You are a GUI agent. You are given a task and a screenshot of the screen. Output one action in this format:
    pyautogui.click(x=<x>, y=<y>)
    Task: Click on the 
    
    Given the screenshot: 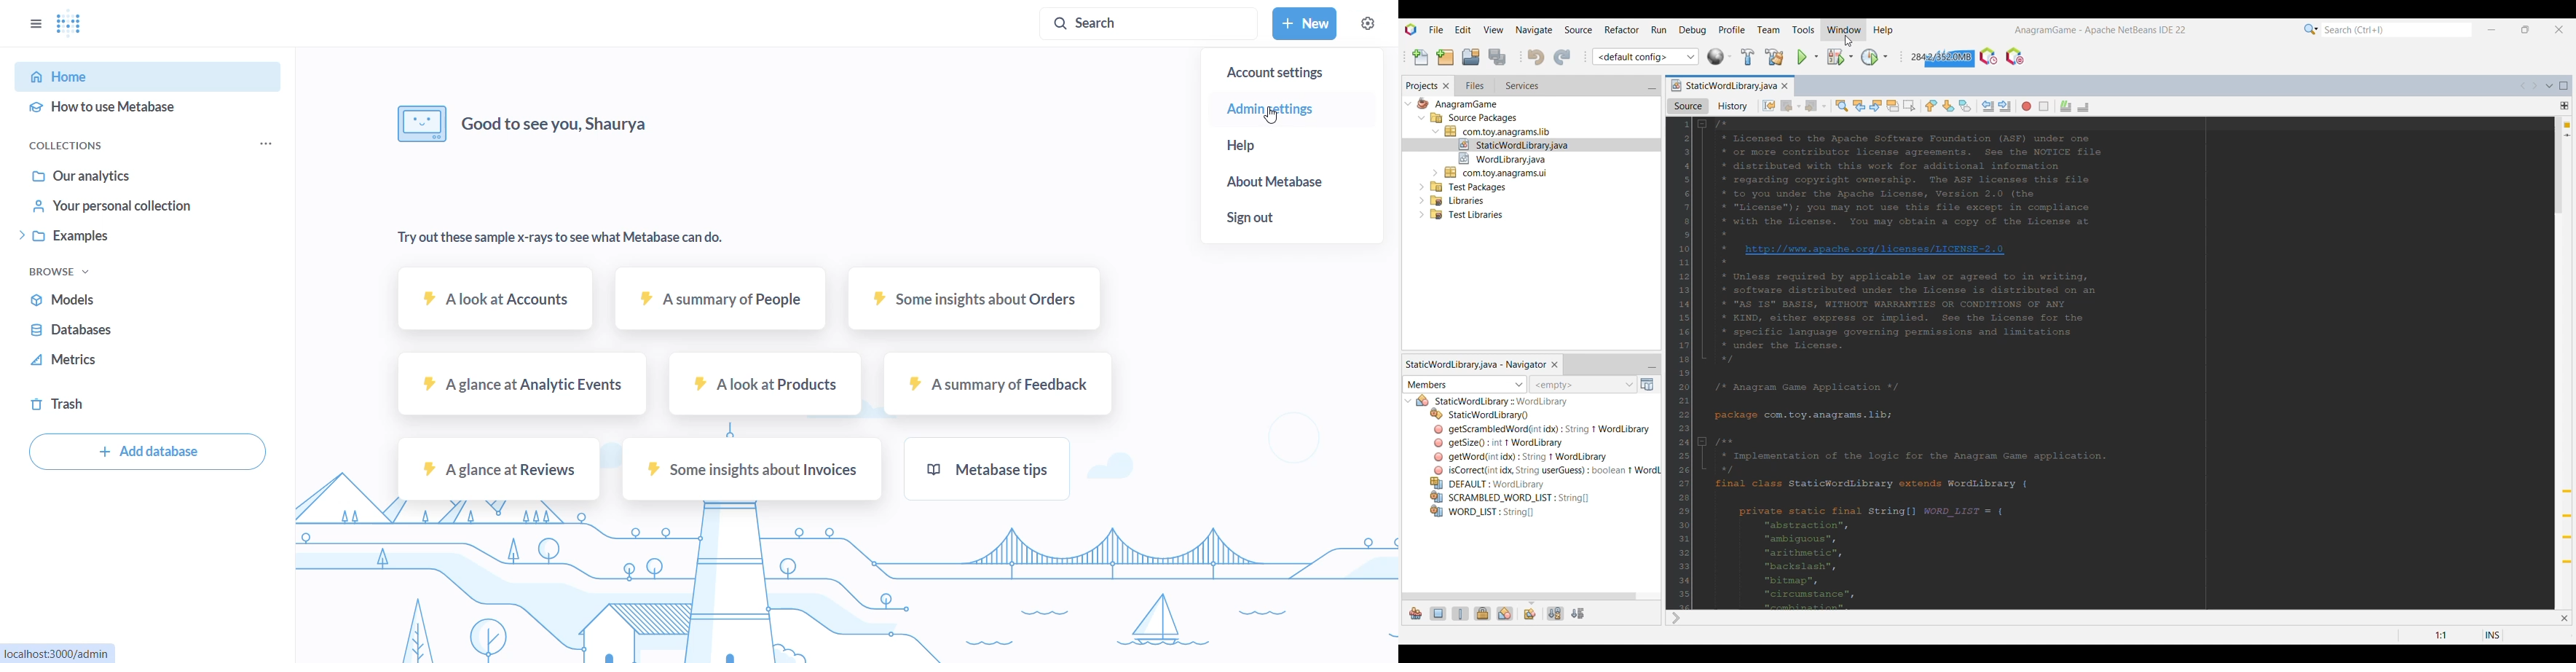 What is the action you would take?
    pyautogui.click(x=1482, y=513)
    